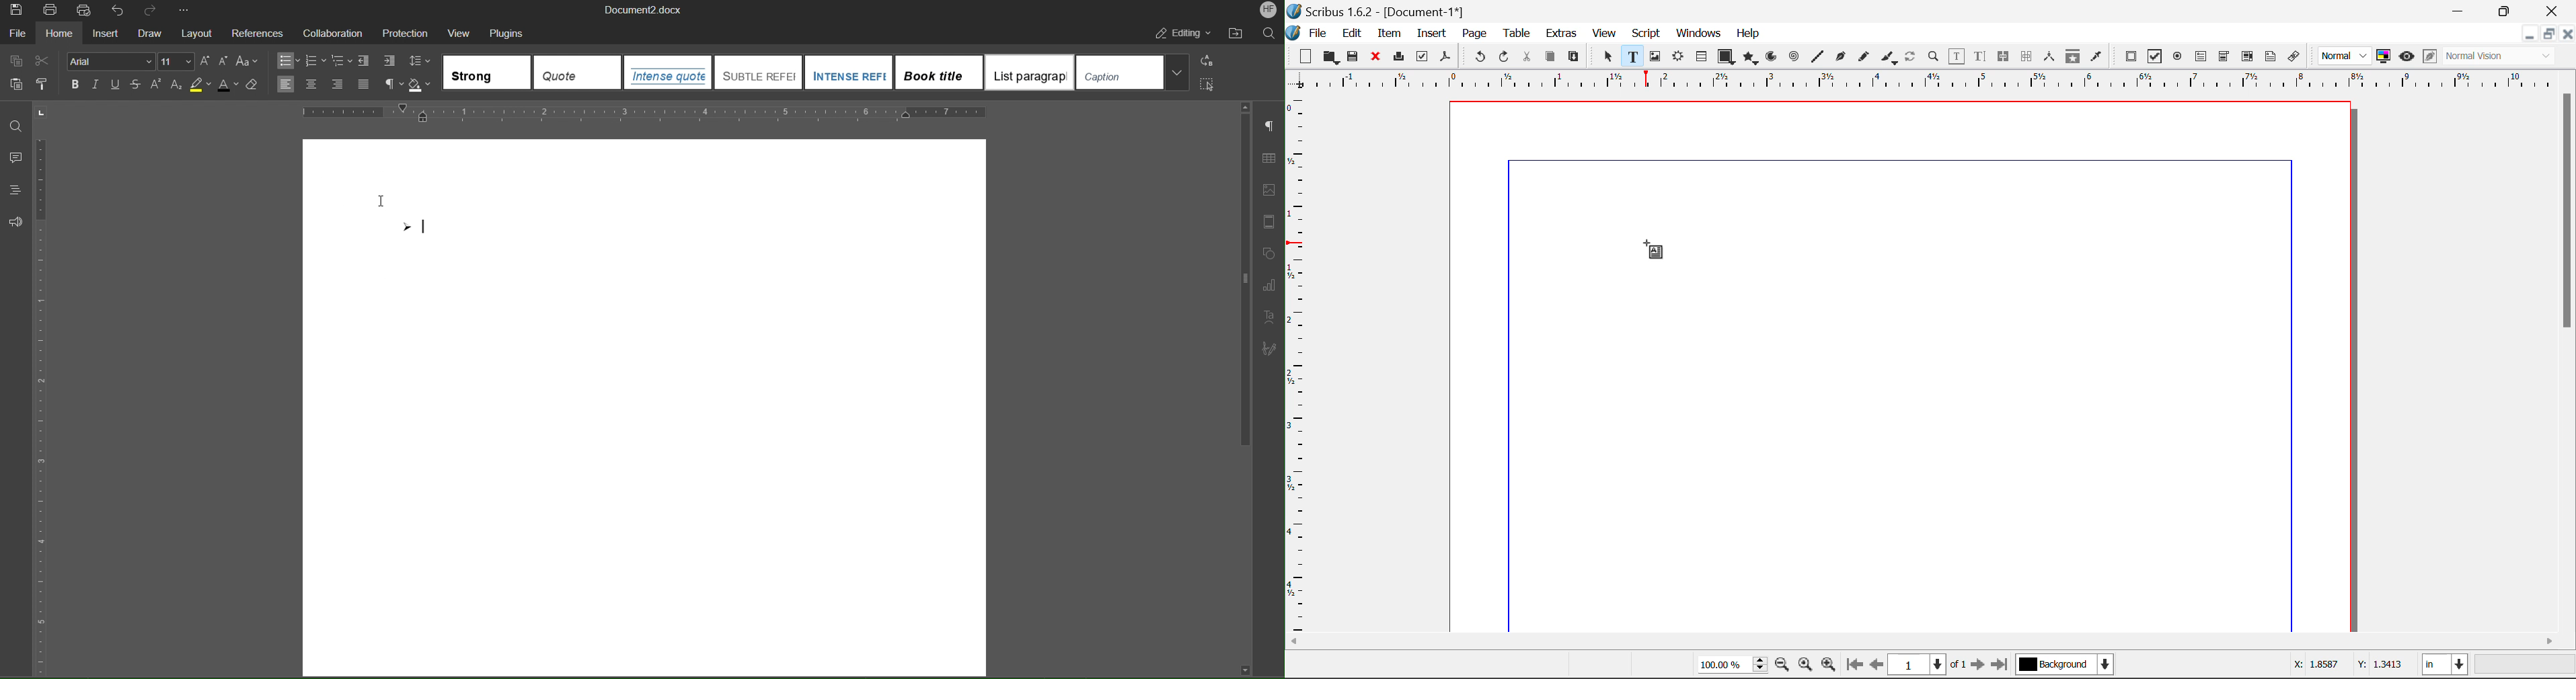  Describe the element at coordinates (96, 84) in the screenshot. I see `Italics` at that location.